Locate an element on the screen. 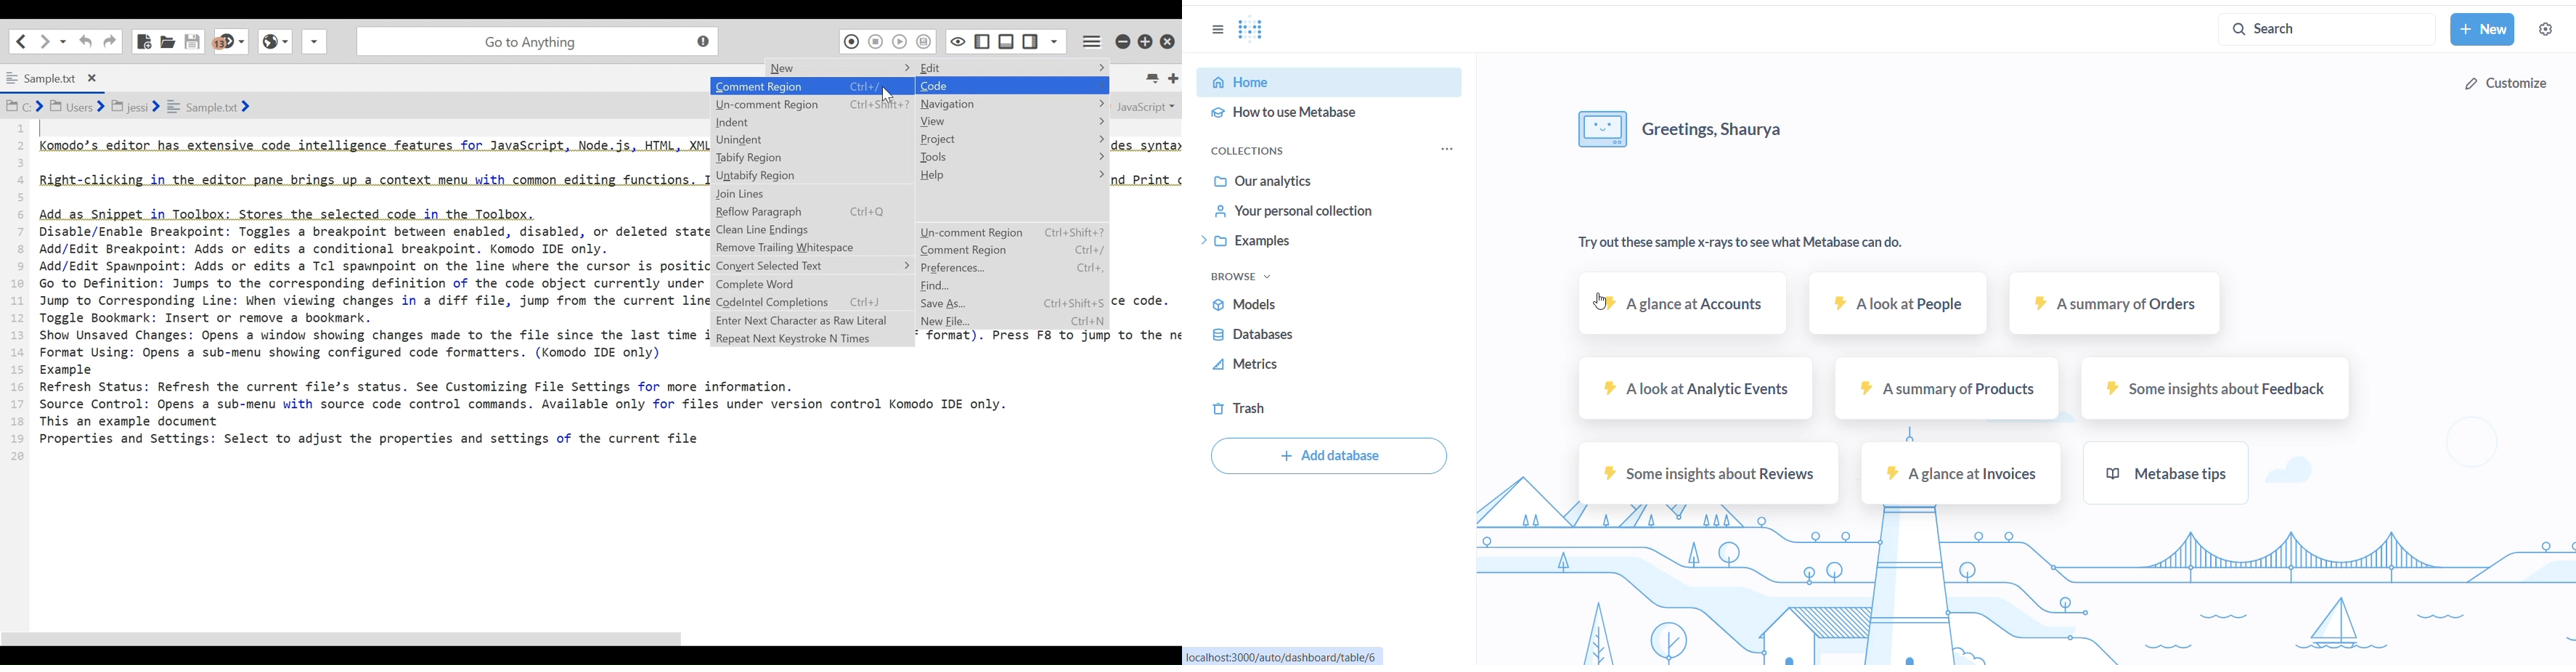 This screenshot has width=2576, height=672. settings is located at coordinates (2547, 28).